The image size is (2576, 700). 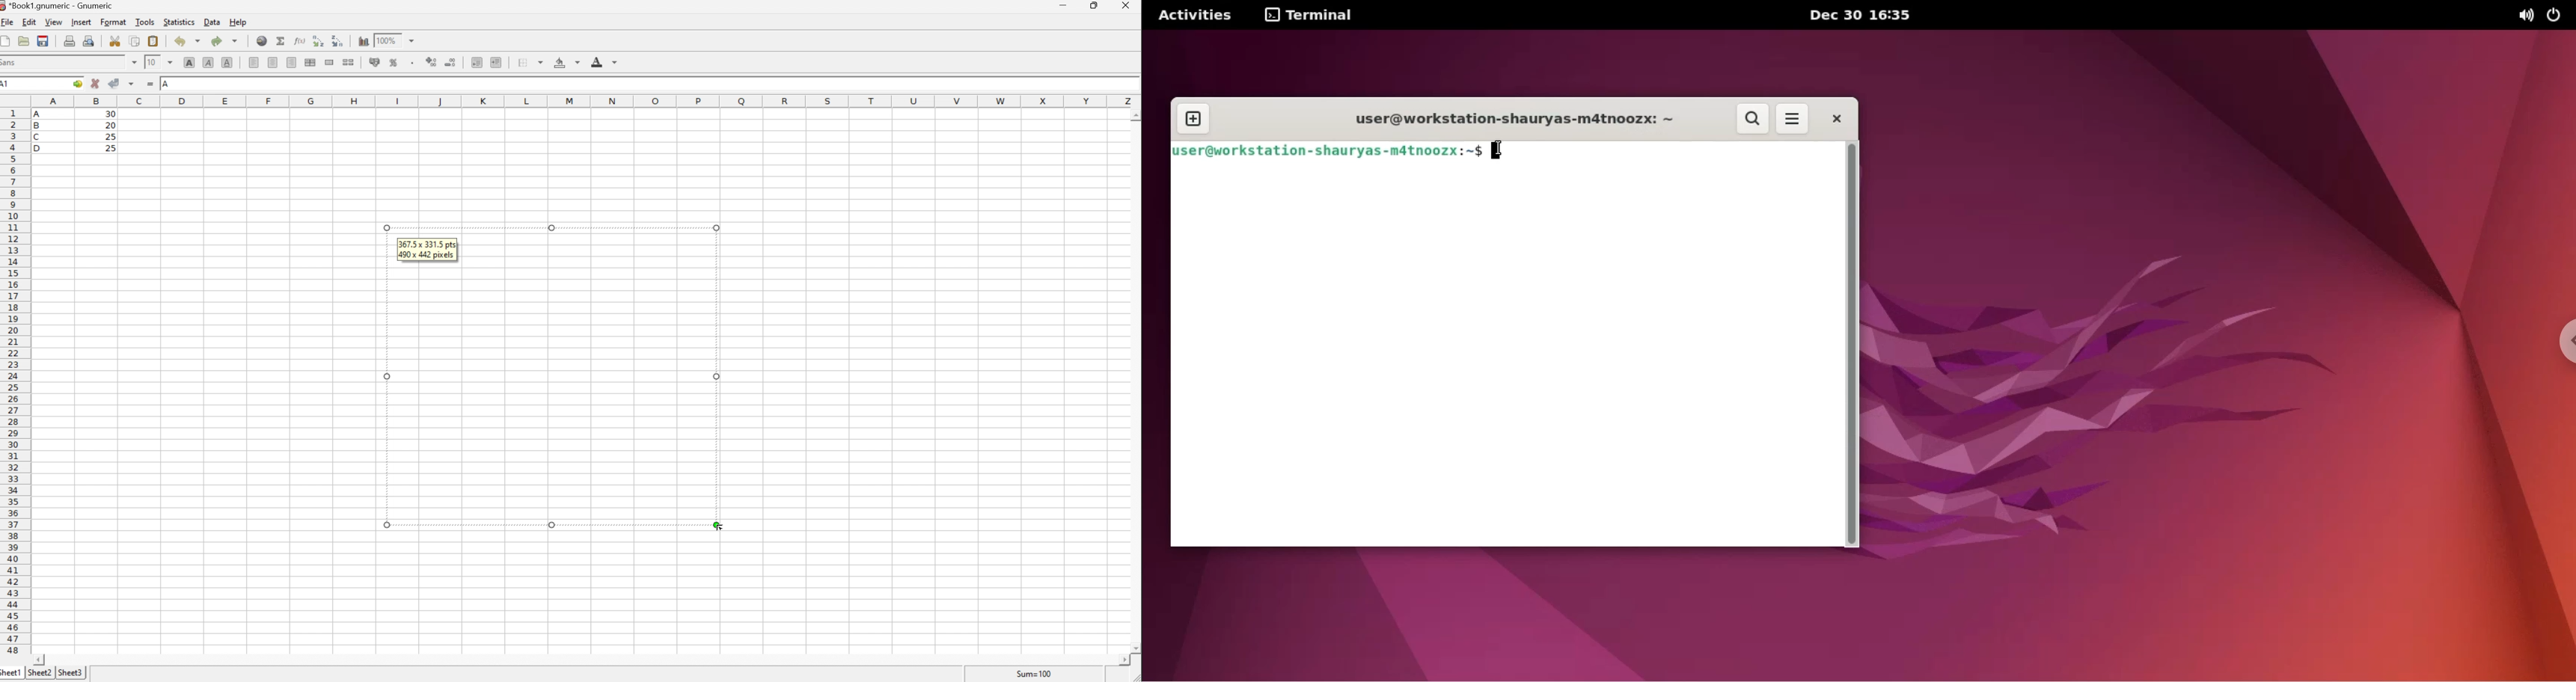 I want to click on Sheet3, so click(x=71, y=671).